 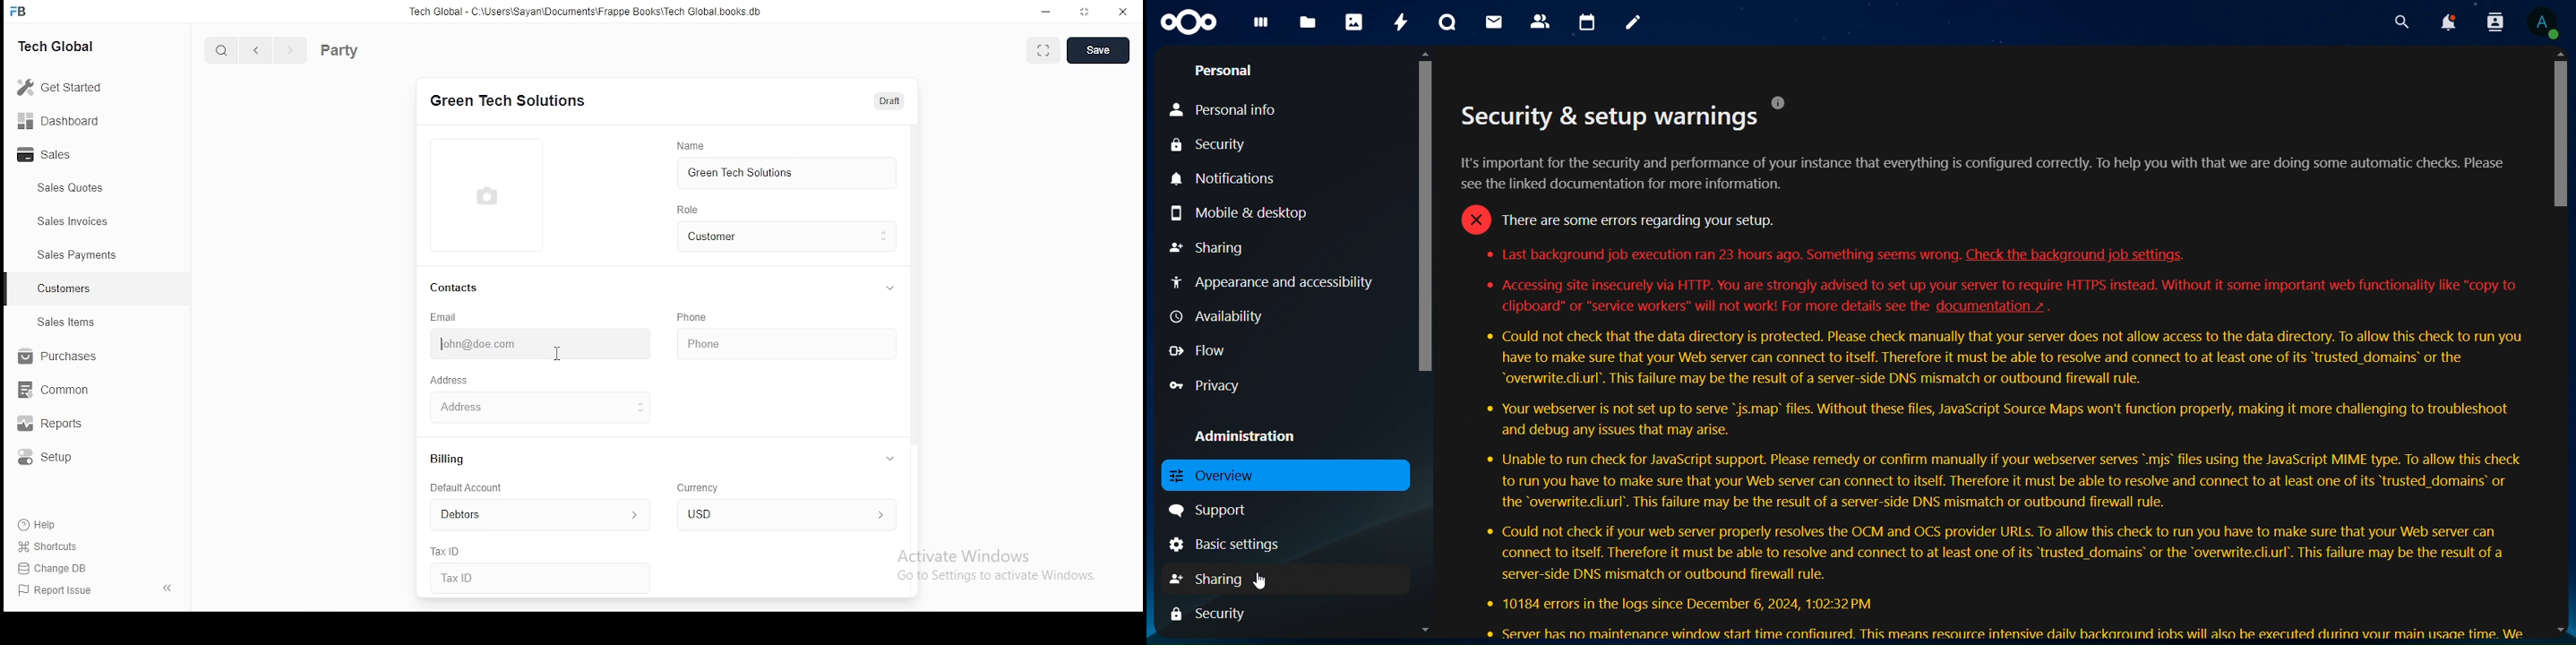 What do you see at coordinates (522, 345) in the screenshot?
I see `john@doe.com` at bounding box center [522, 345].